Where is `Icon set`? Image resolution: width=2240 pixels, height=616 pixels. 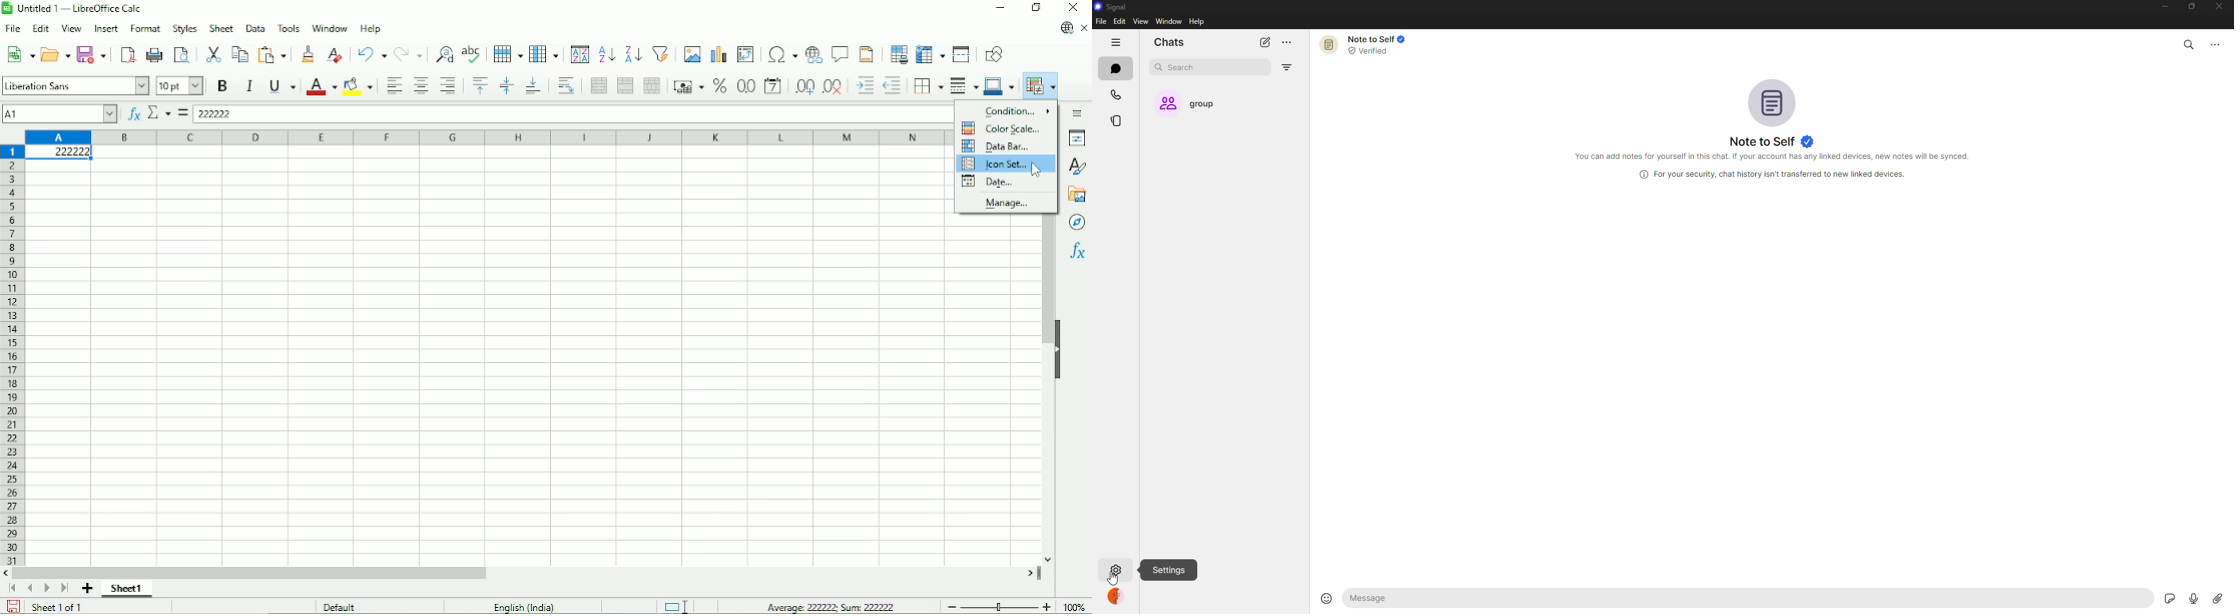 Icon set is located at coordinates (997, 164).